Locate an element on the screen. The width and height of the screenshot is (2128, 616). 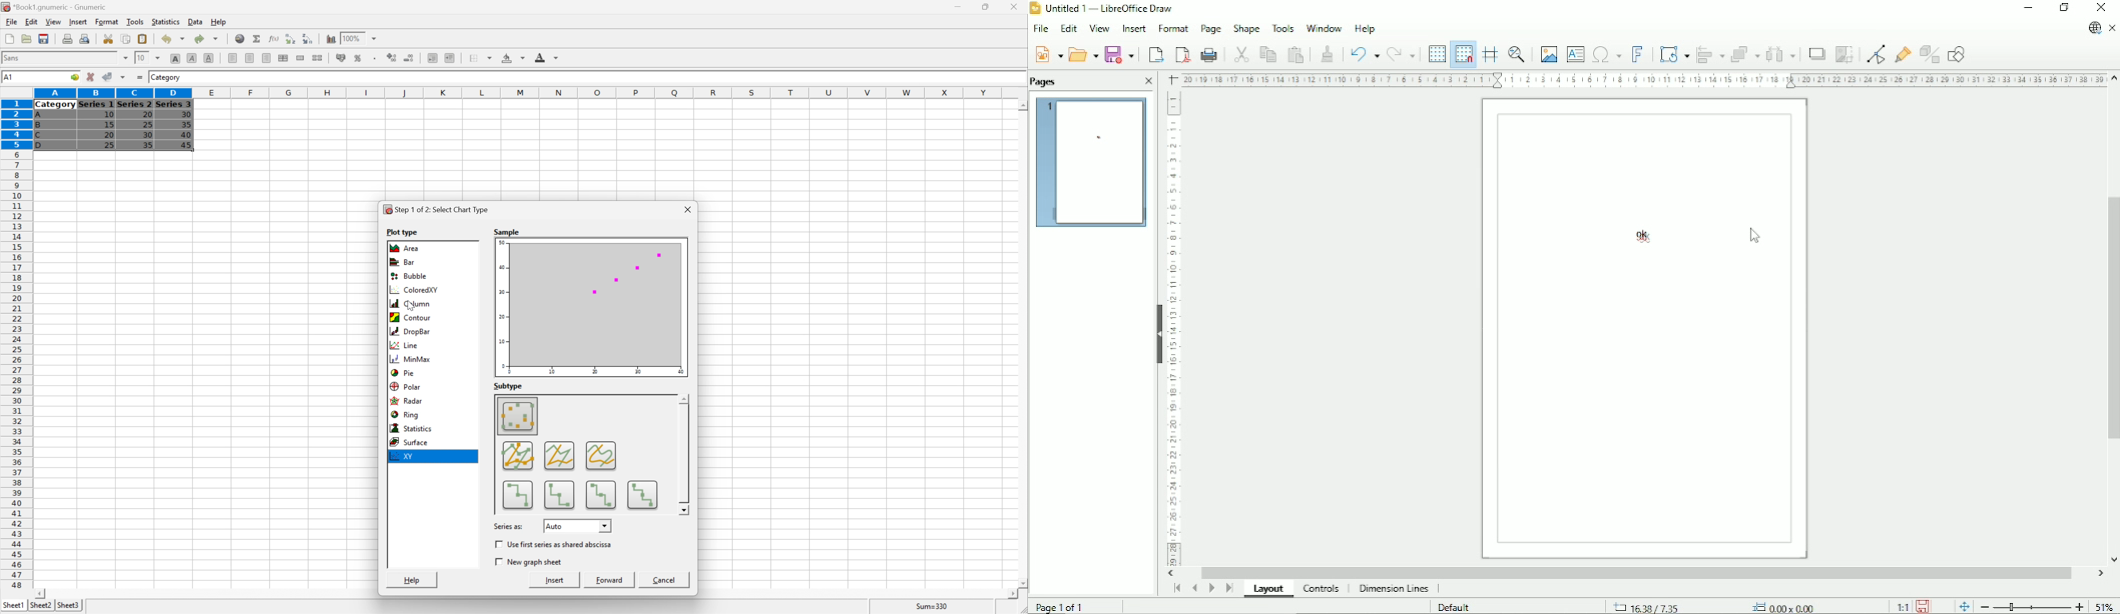
Export is located at coordinates (1155, 55).